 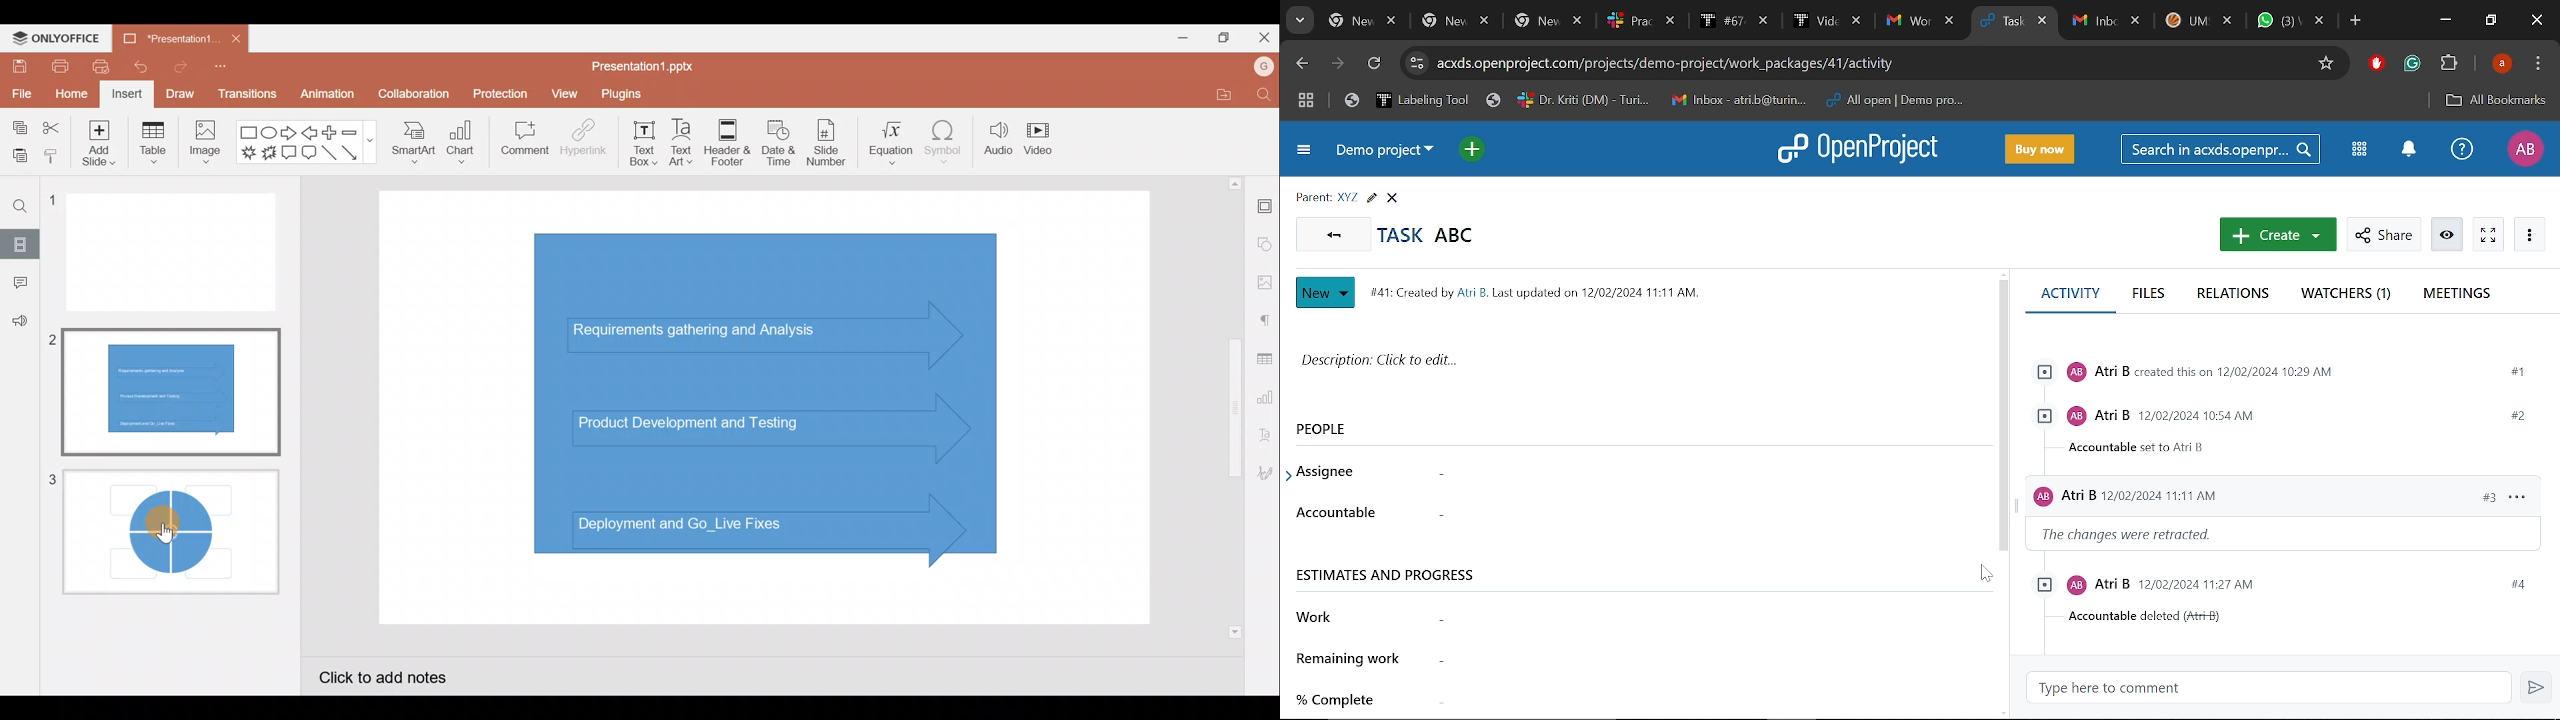 What do you see at coordinates (2450, 65) in the screenshot?
I see `extensions` at bounding box center [2450, 65].